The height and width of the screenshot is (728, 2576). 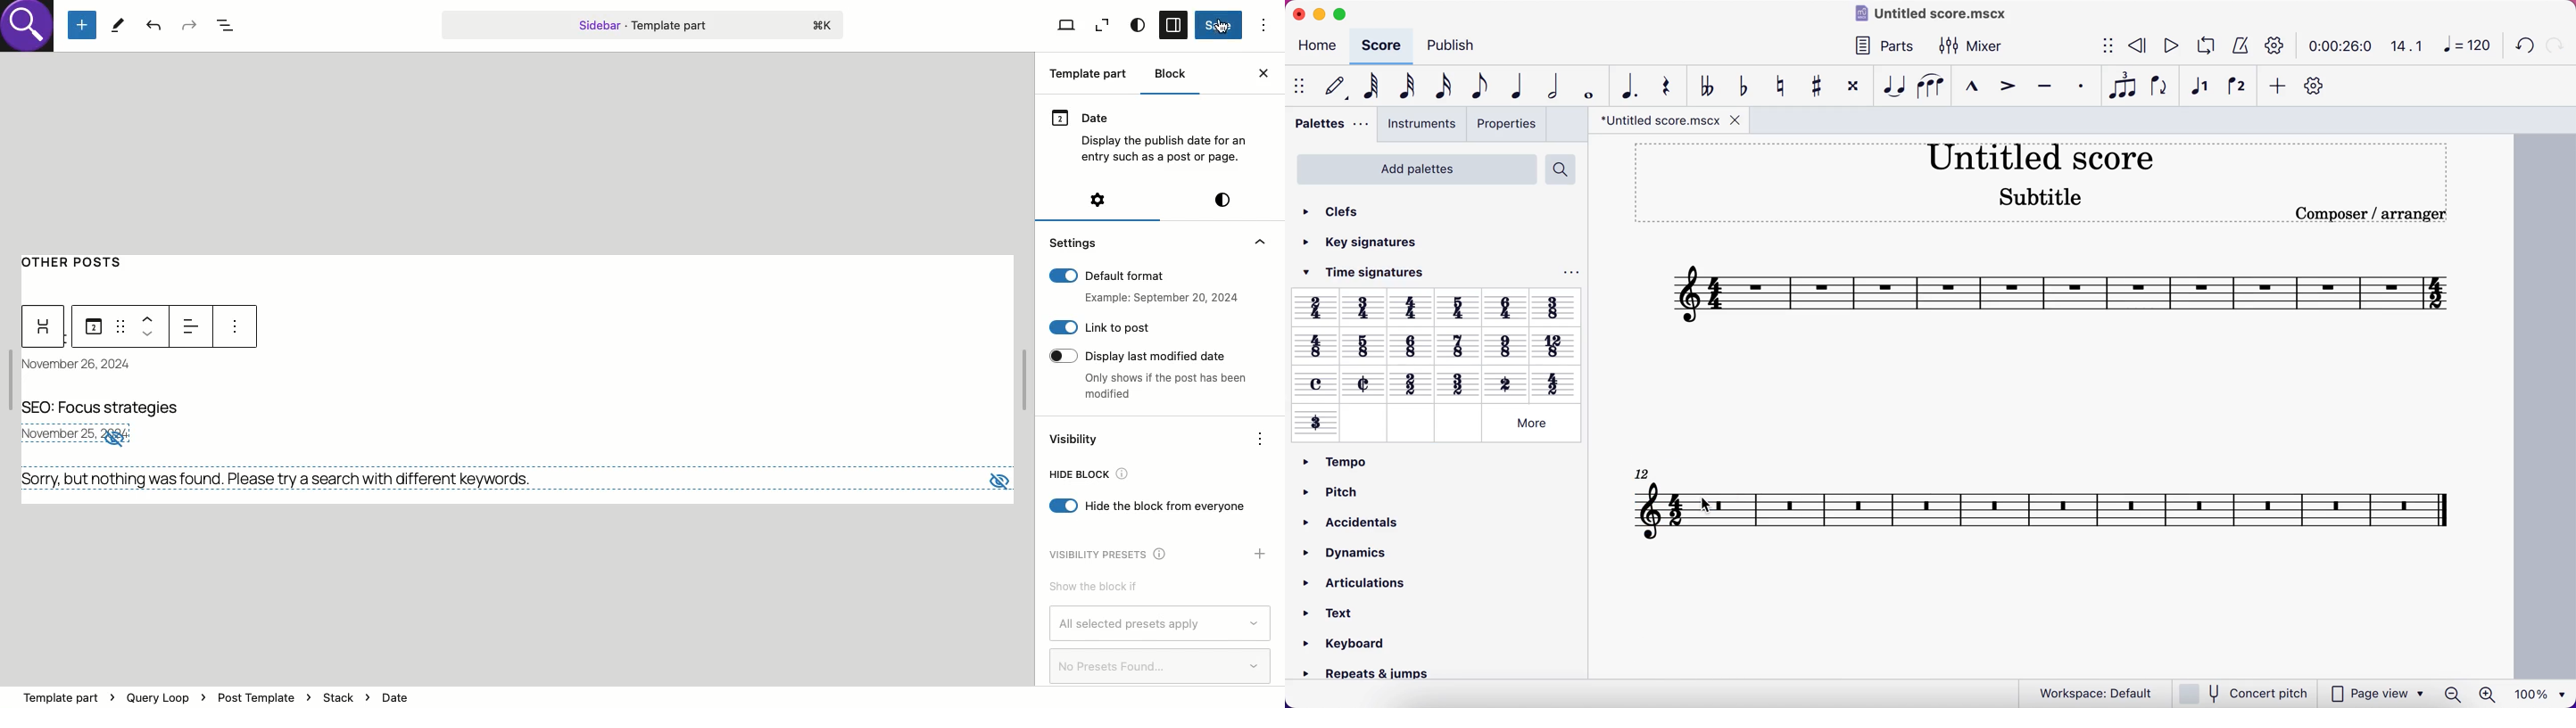 What do you see at coordinates (108, 409) in the screenshot?
I see `Title` at bounding box center [108, 409].